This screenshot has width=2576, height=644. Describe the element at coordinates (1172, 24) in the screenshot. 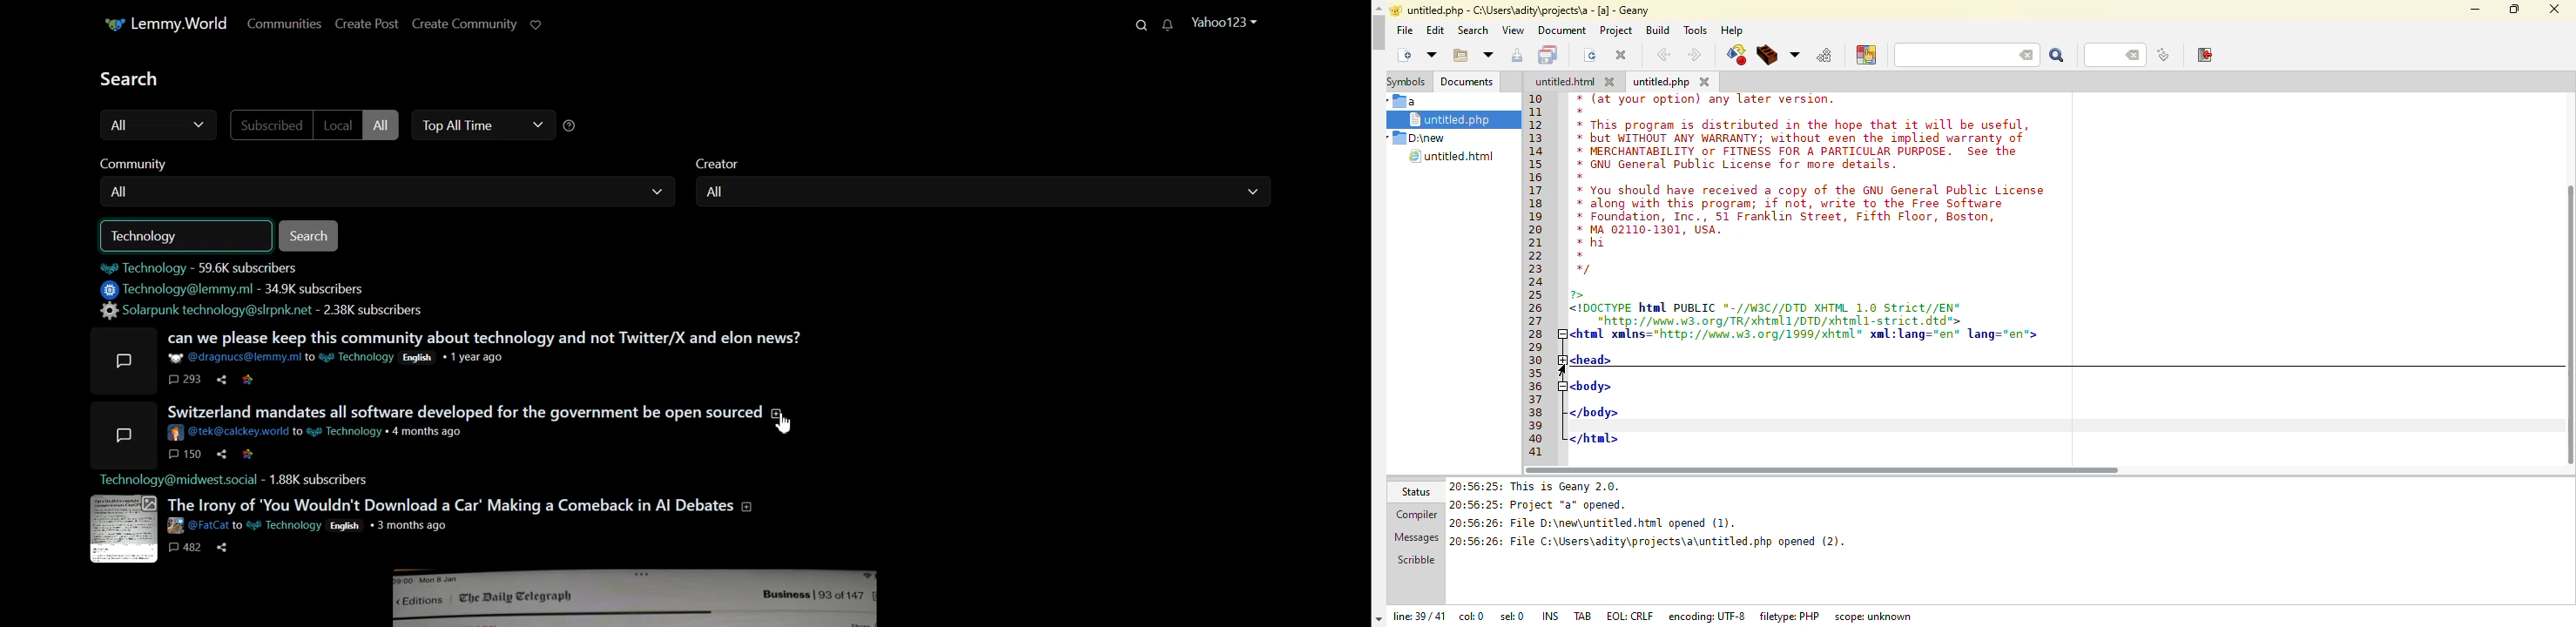

I see `Unread Messages` at that location.